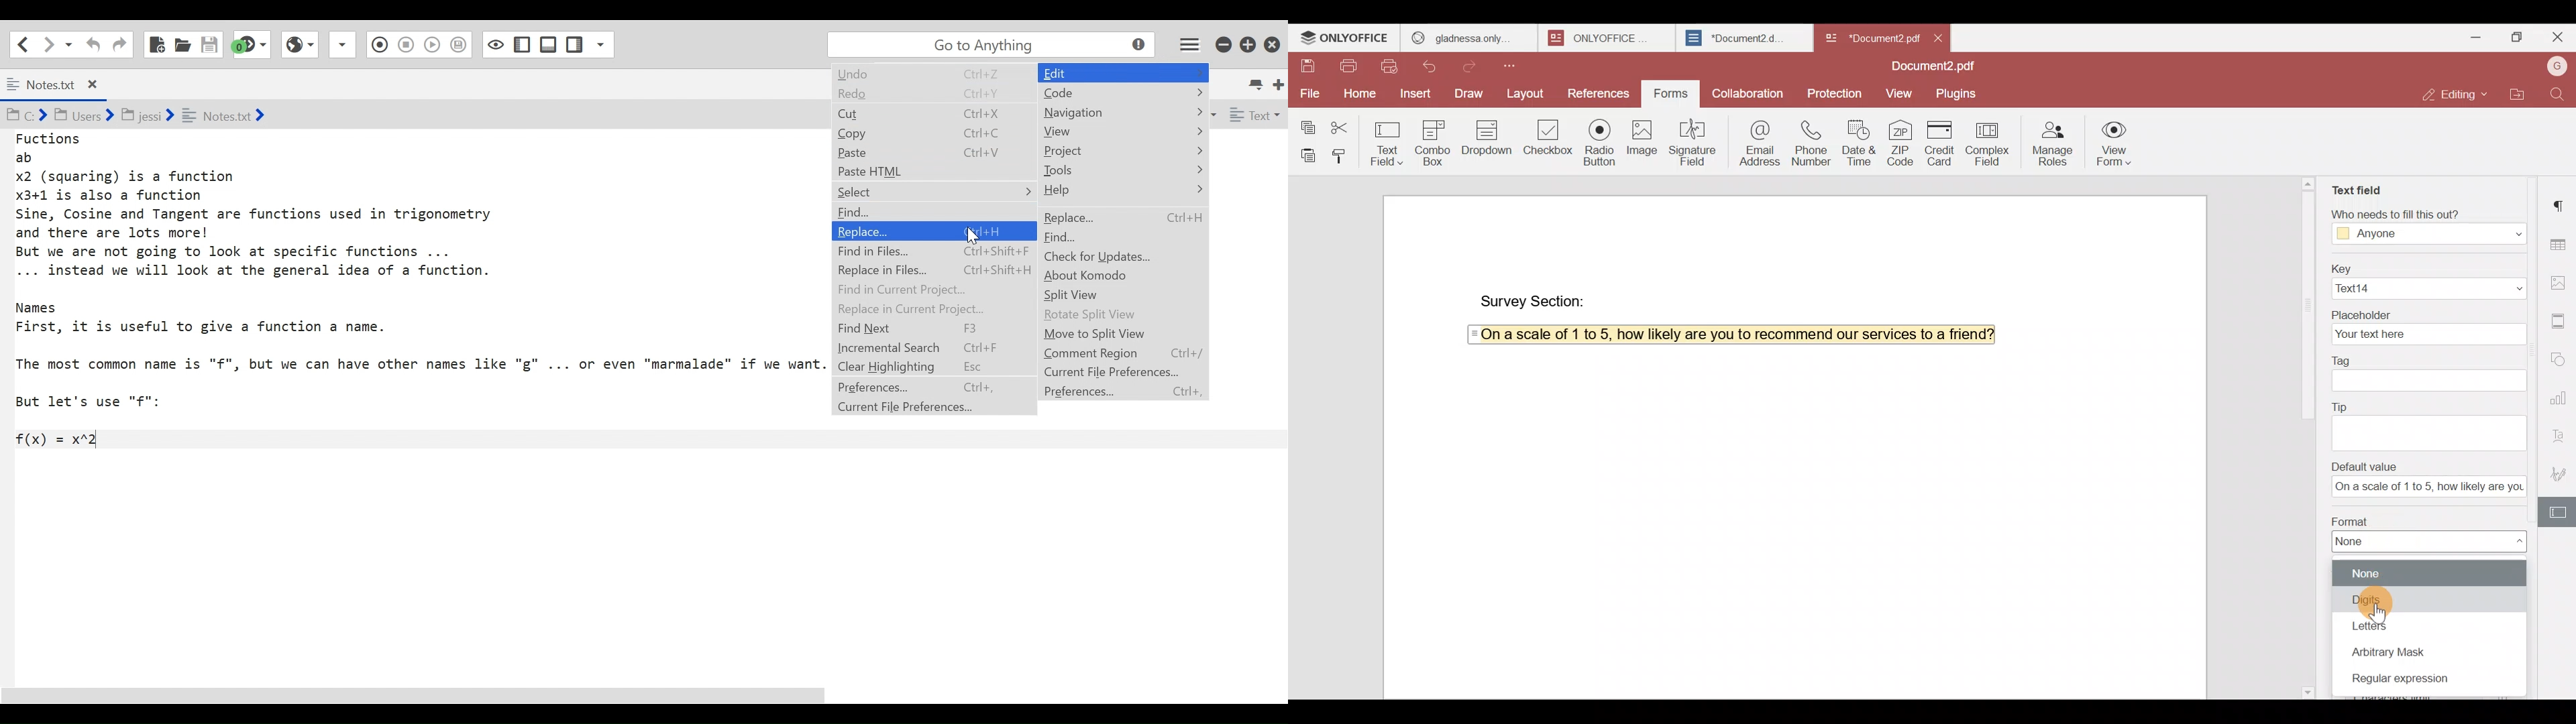 This screenshot has height=728, width=2576. Describe the element at coordinates (2560, 279) in the screenshot. I see `Image settings` at that location.